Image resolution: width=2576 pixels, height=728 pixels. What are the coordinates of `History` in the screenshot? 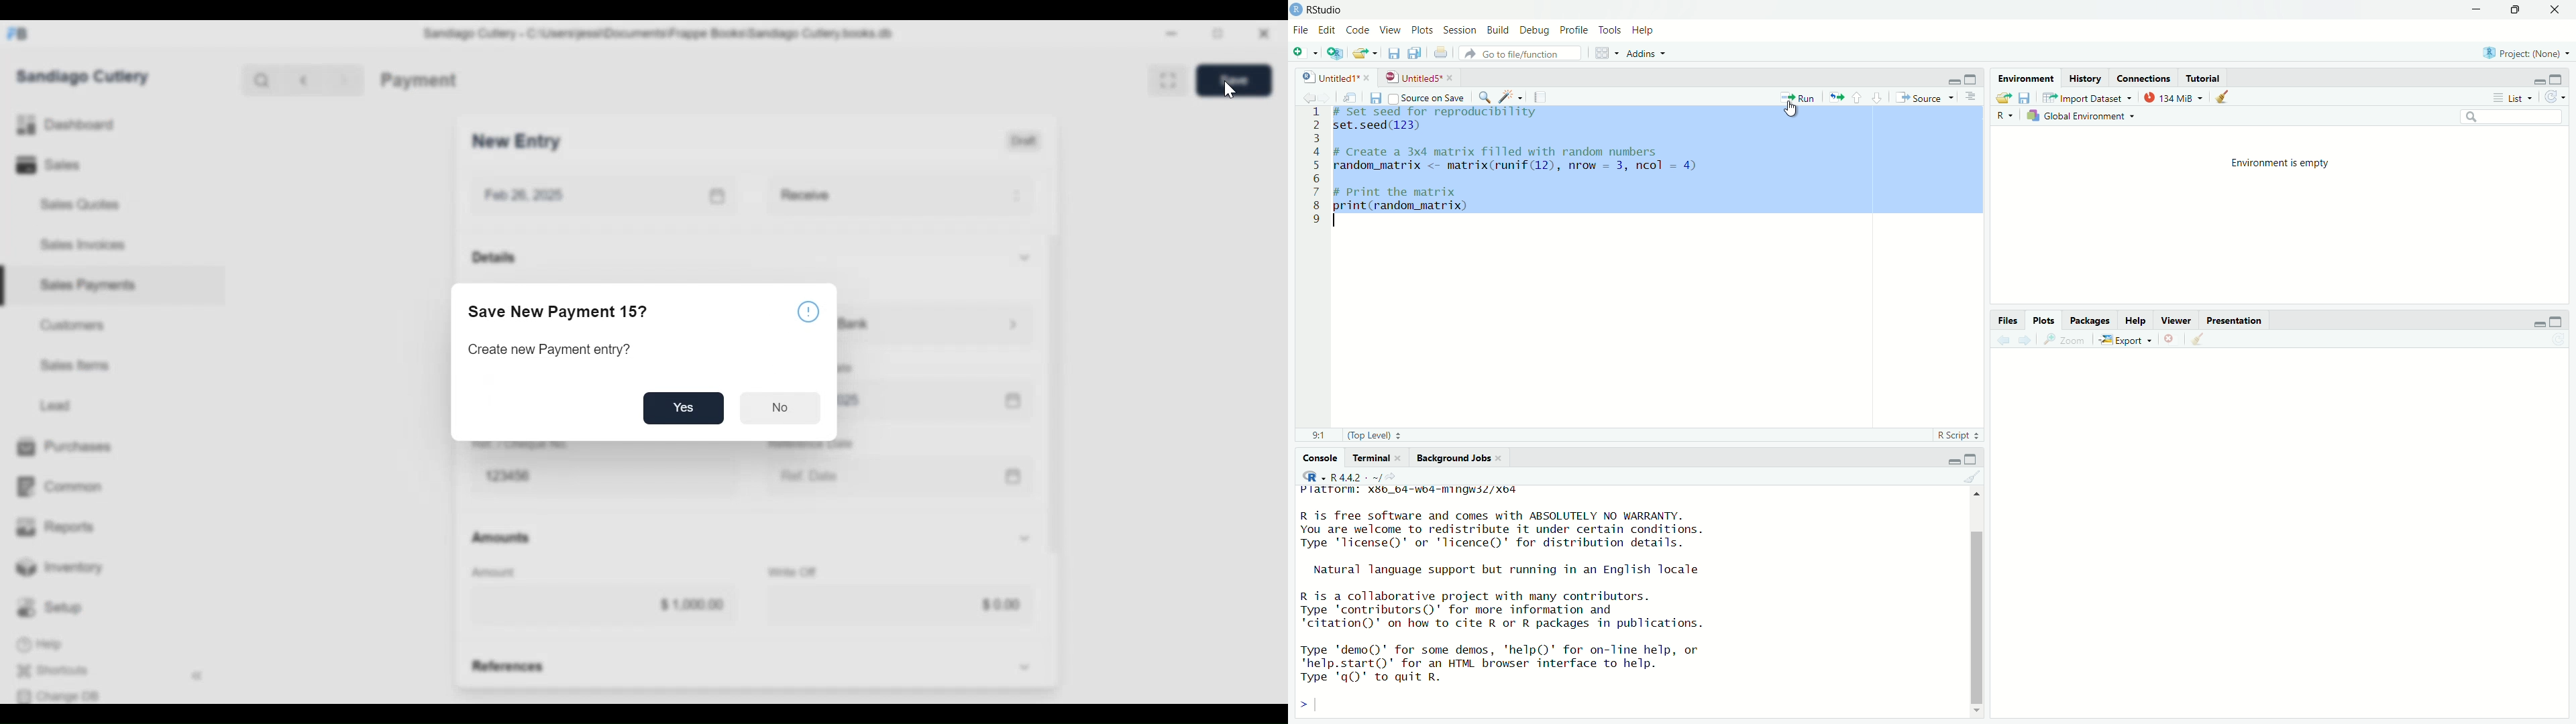 It's located at (2088, 78).